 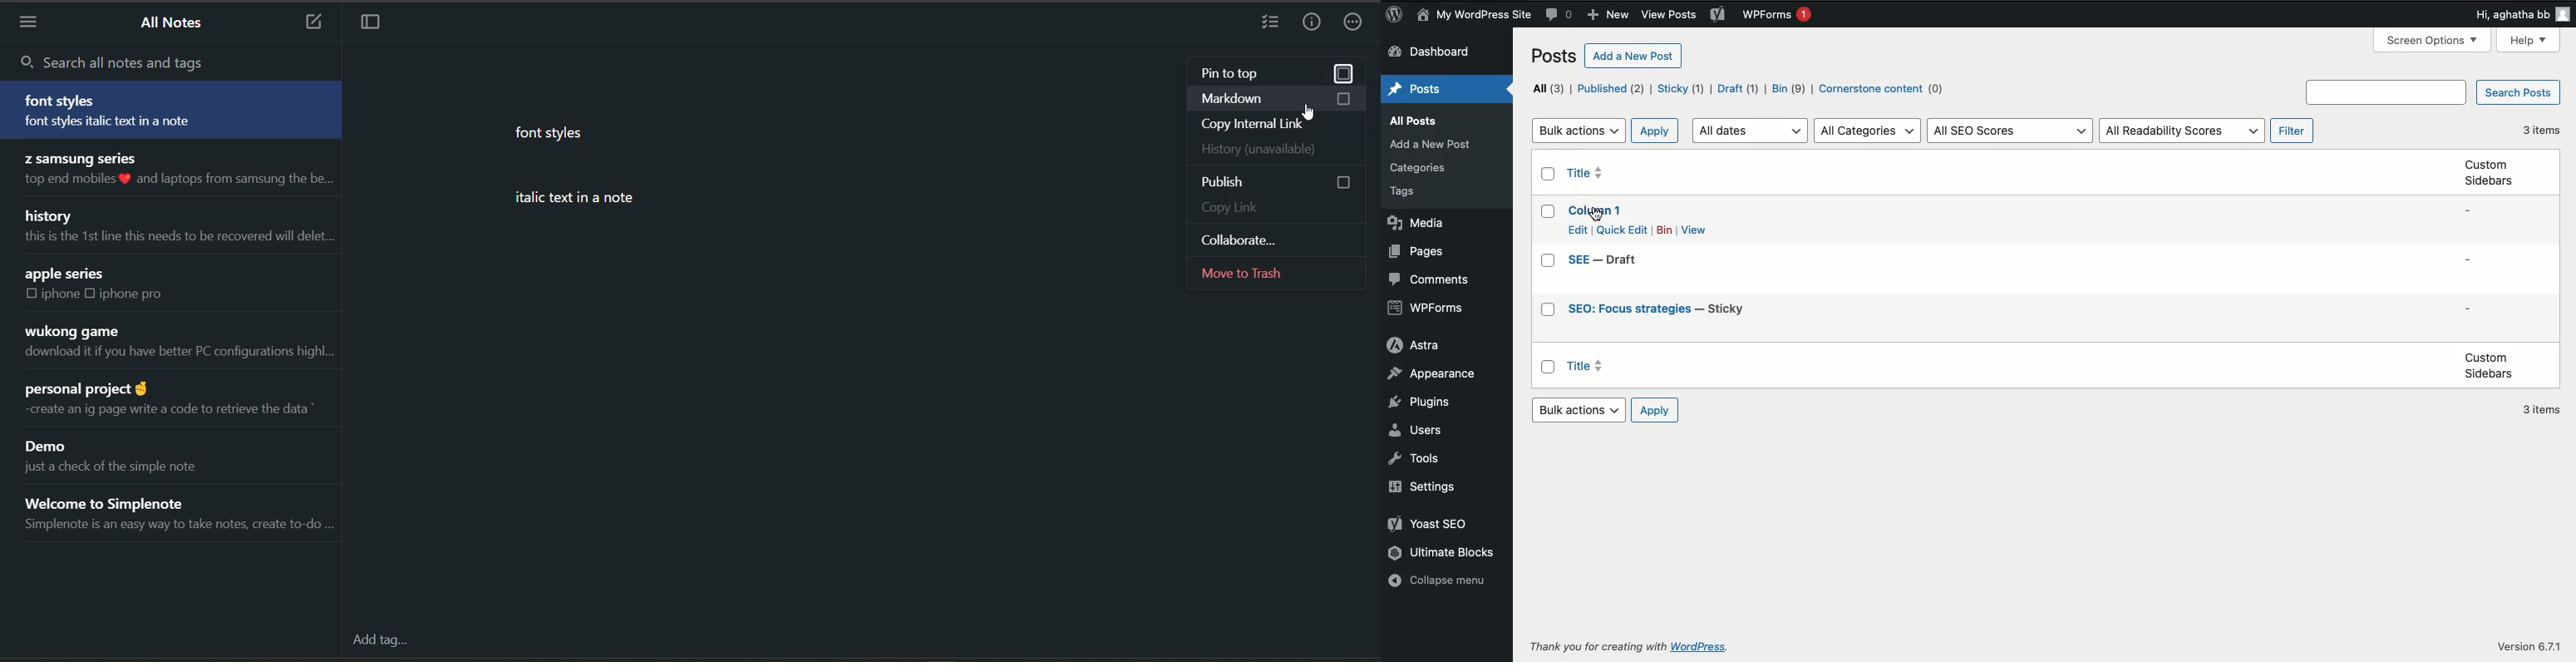 I want to click on add a new post, so click(x=1431, y=145).